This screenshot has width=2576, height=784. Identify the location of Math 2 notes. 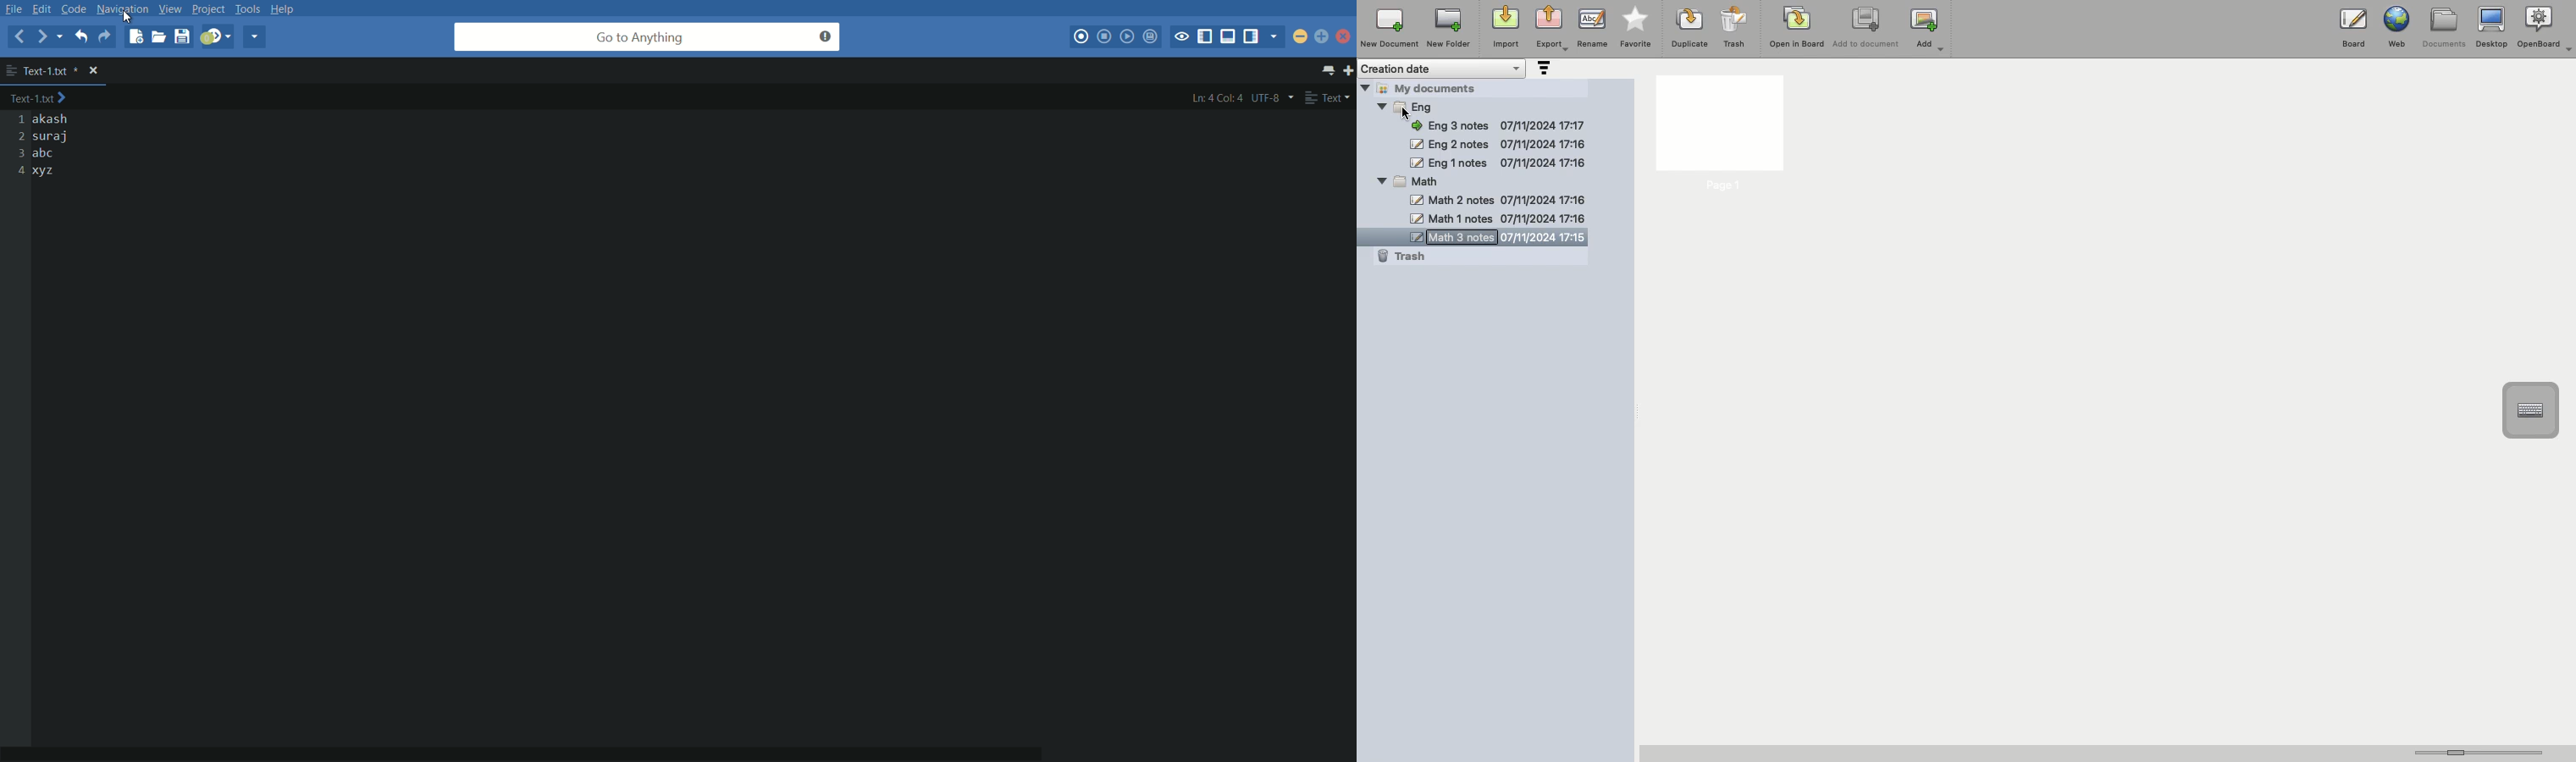
(1510, 126).